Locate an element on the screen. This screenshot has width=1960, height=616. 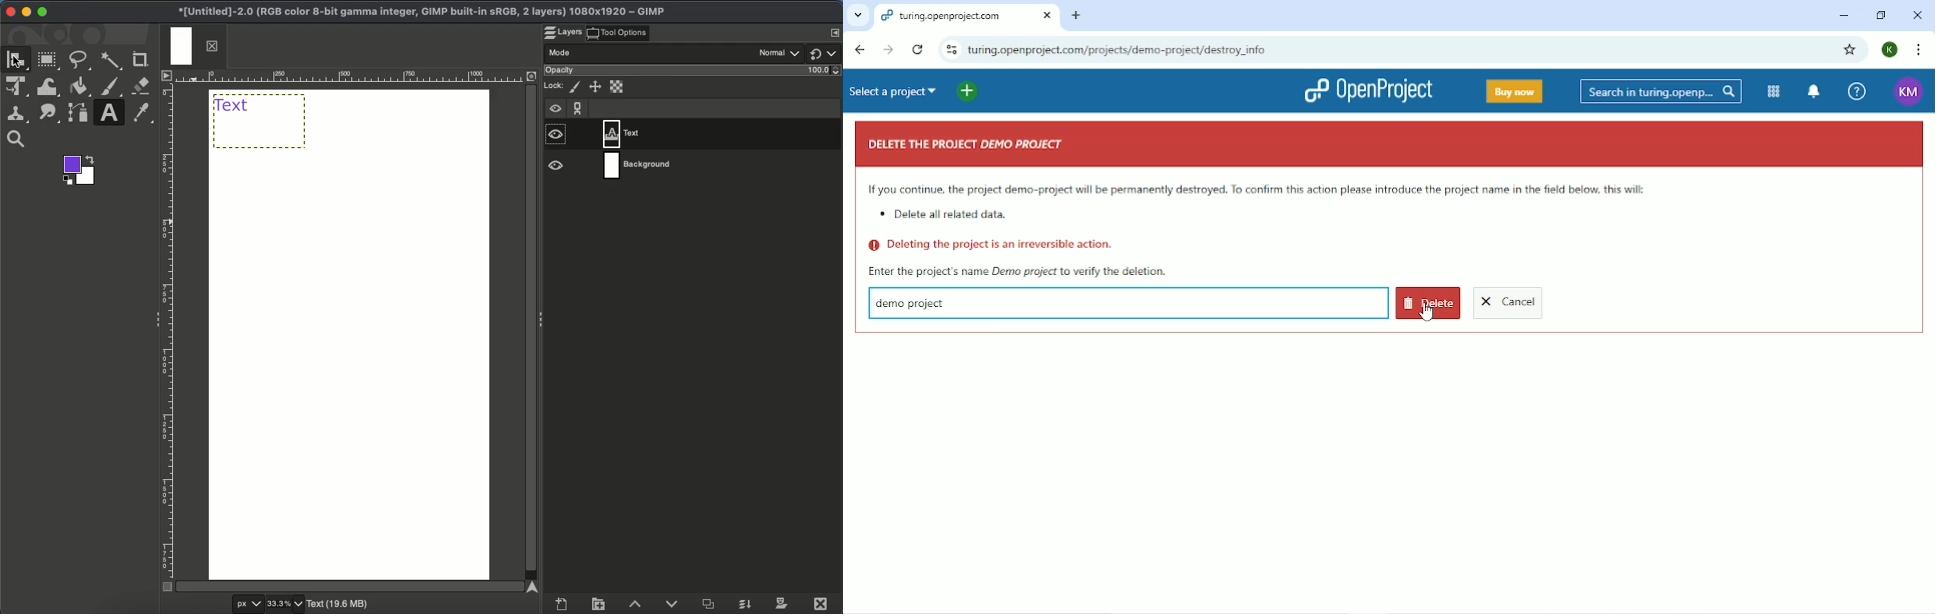
K is located at coordinates (1891, 50).